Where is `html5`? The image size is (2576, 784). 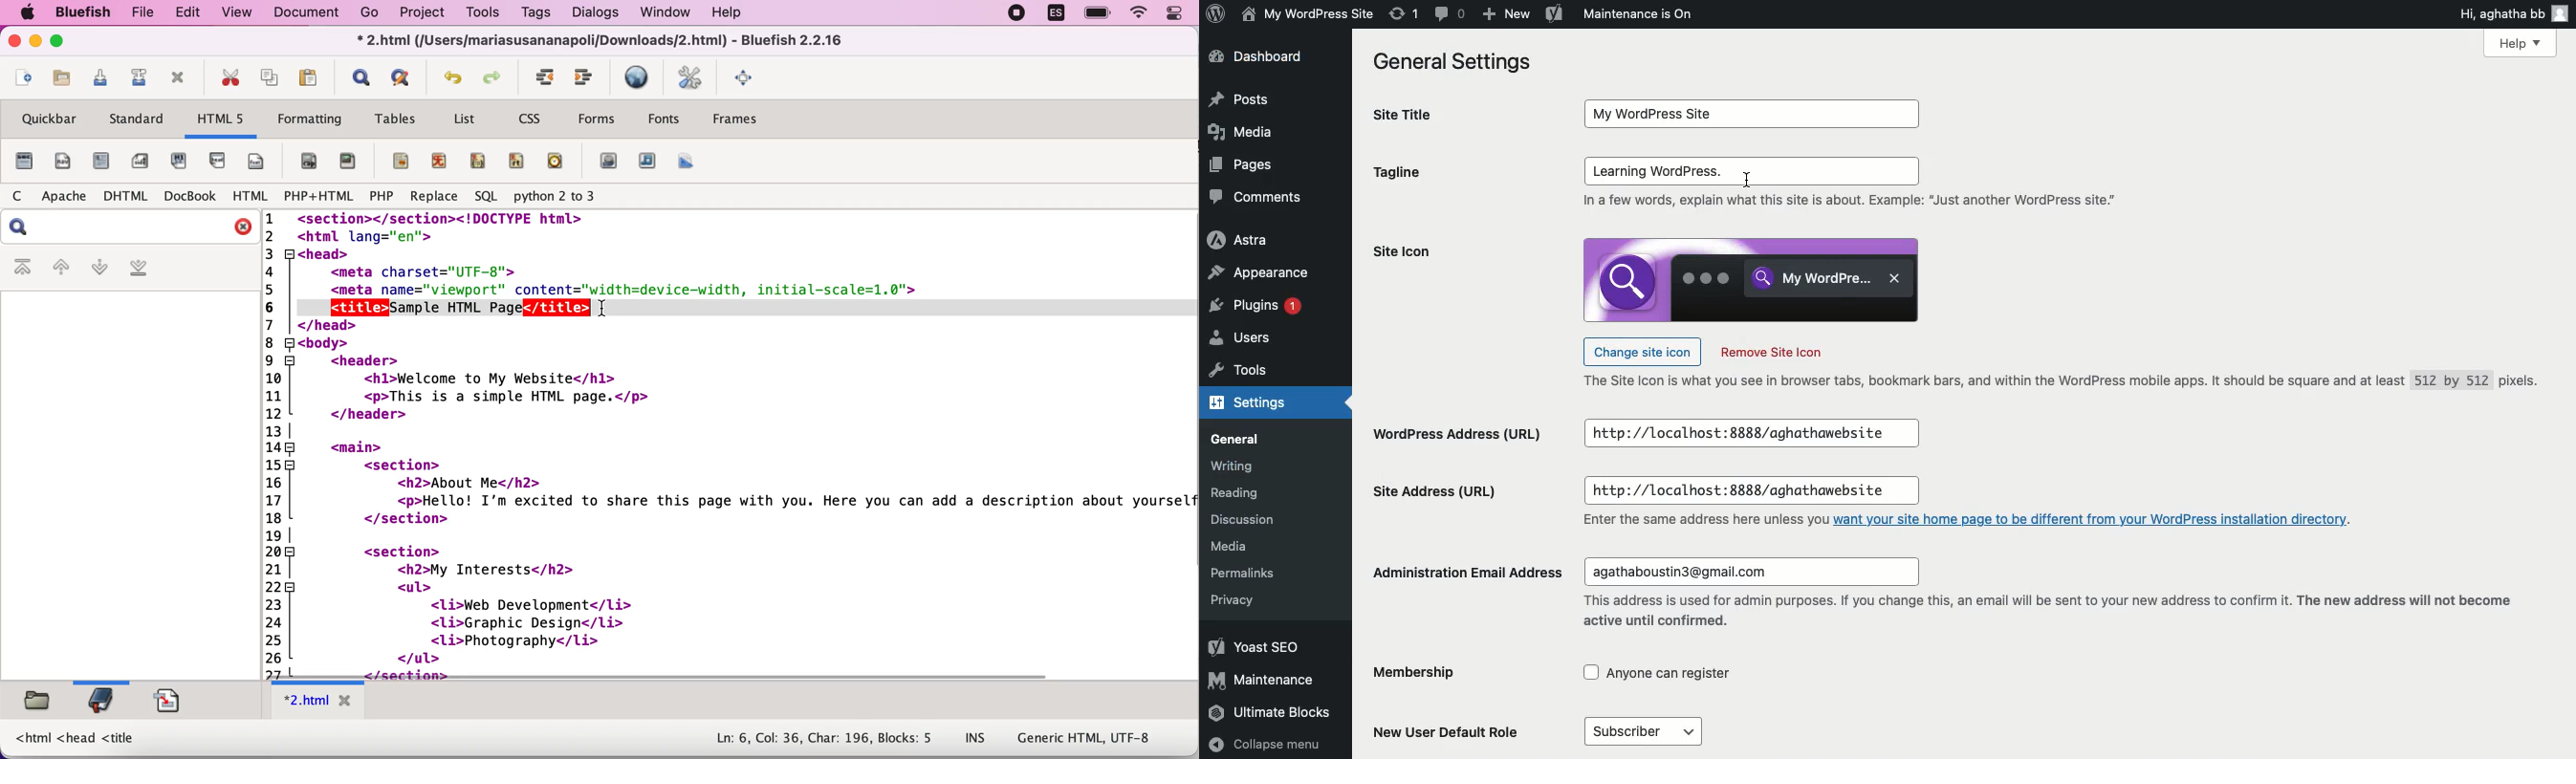
html5 is located at coordinates (223, 122).